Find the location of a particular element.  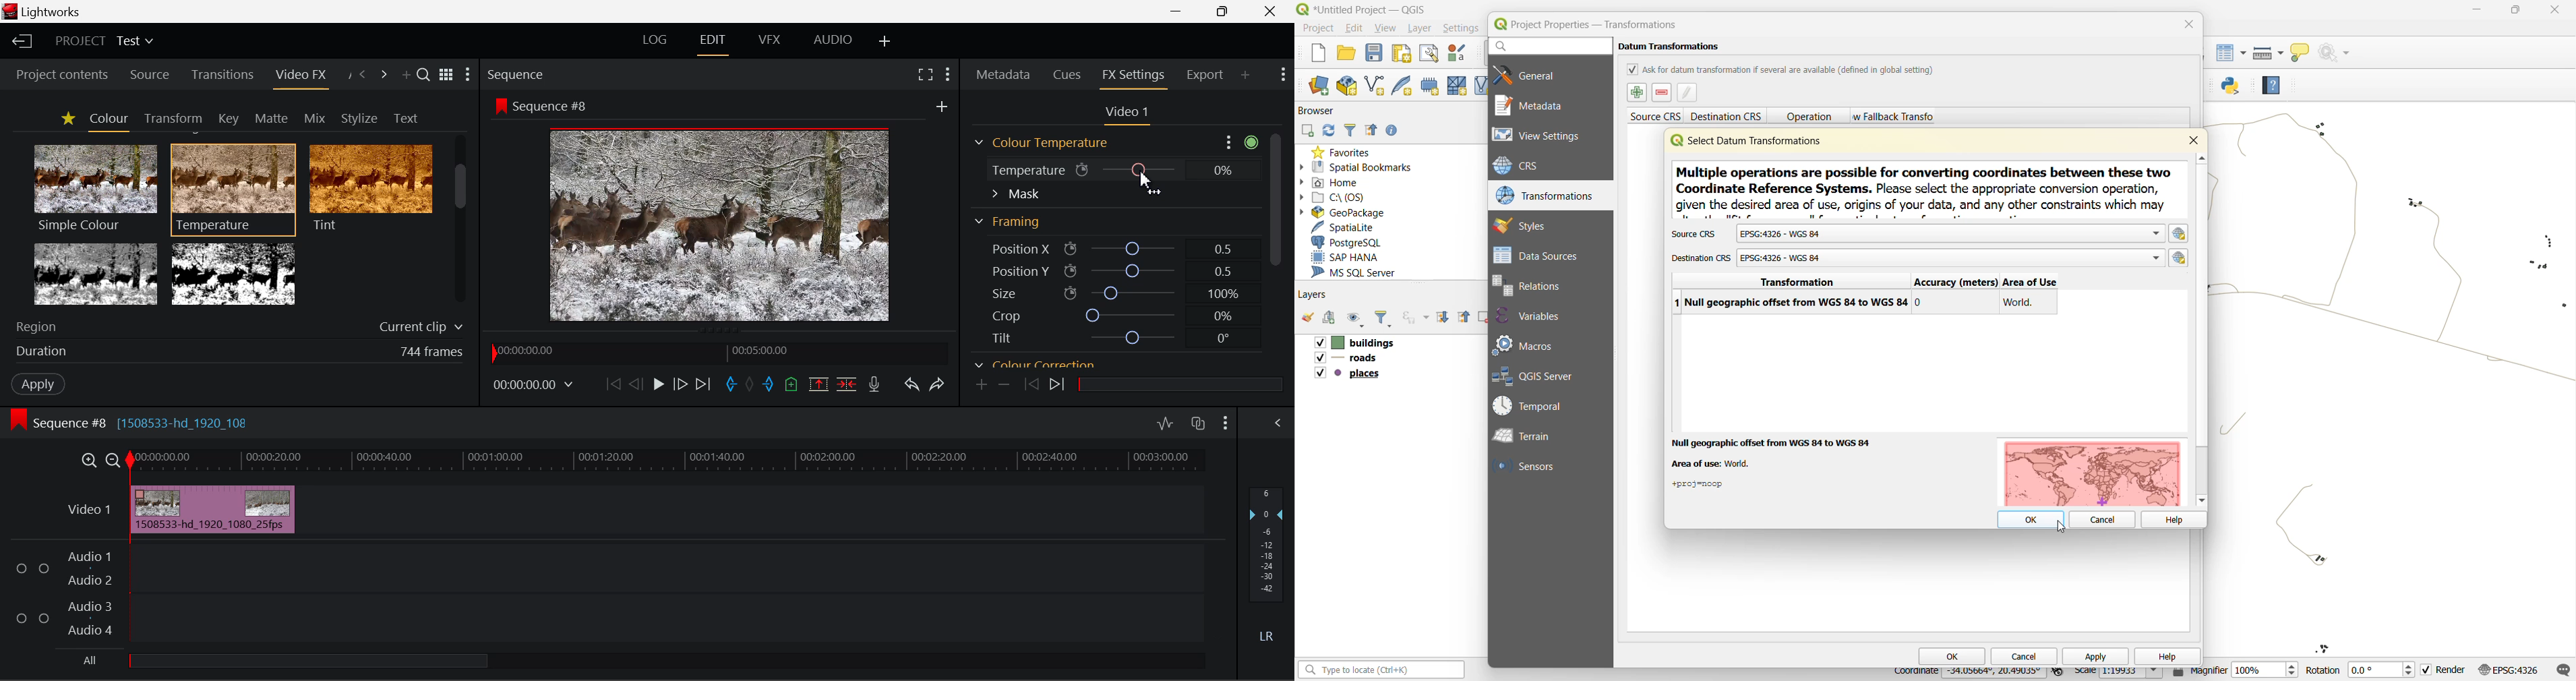

00:00:00.00 is located at coordinates (529, 351).